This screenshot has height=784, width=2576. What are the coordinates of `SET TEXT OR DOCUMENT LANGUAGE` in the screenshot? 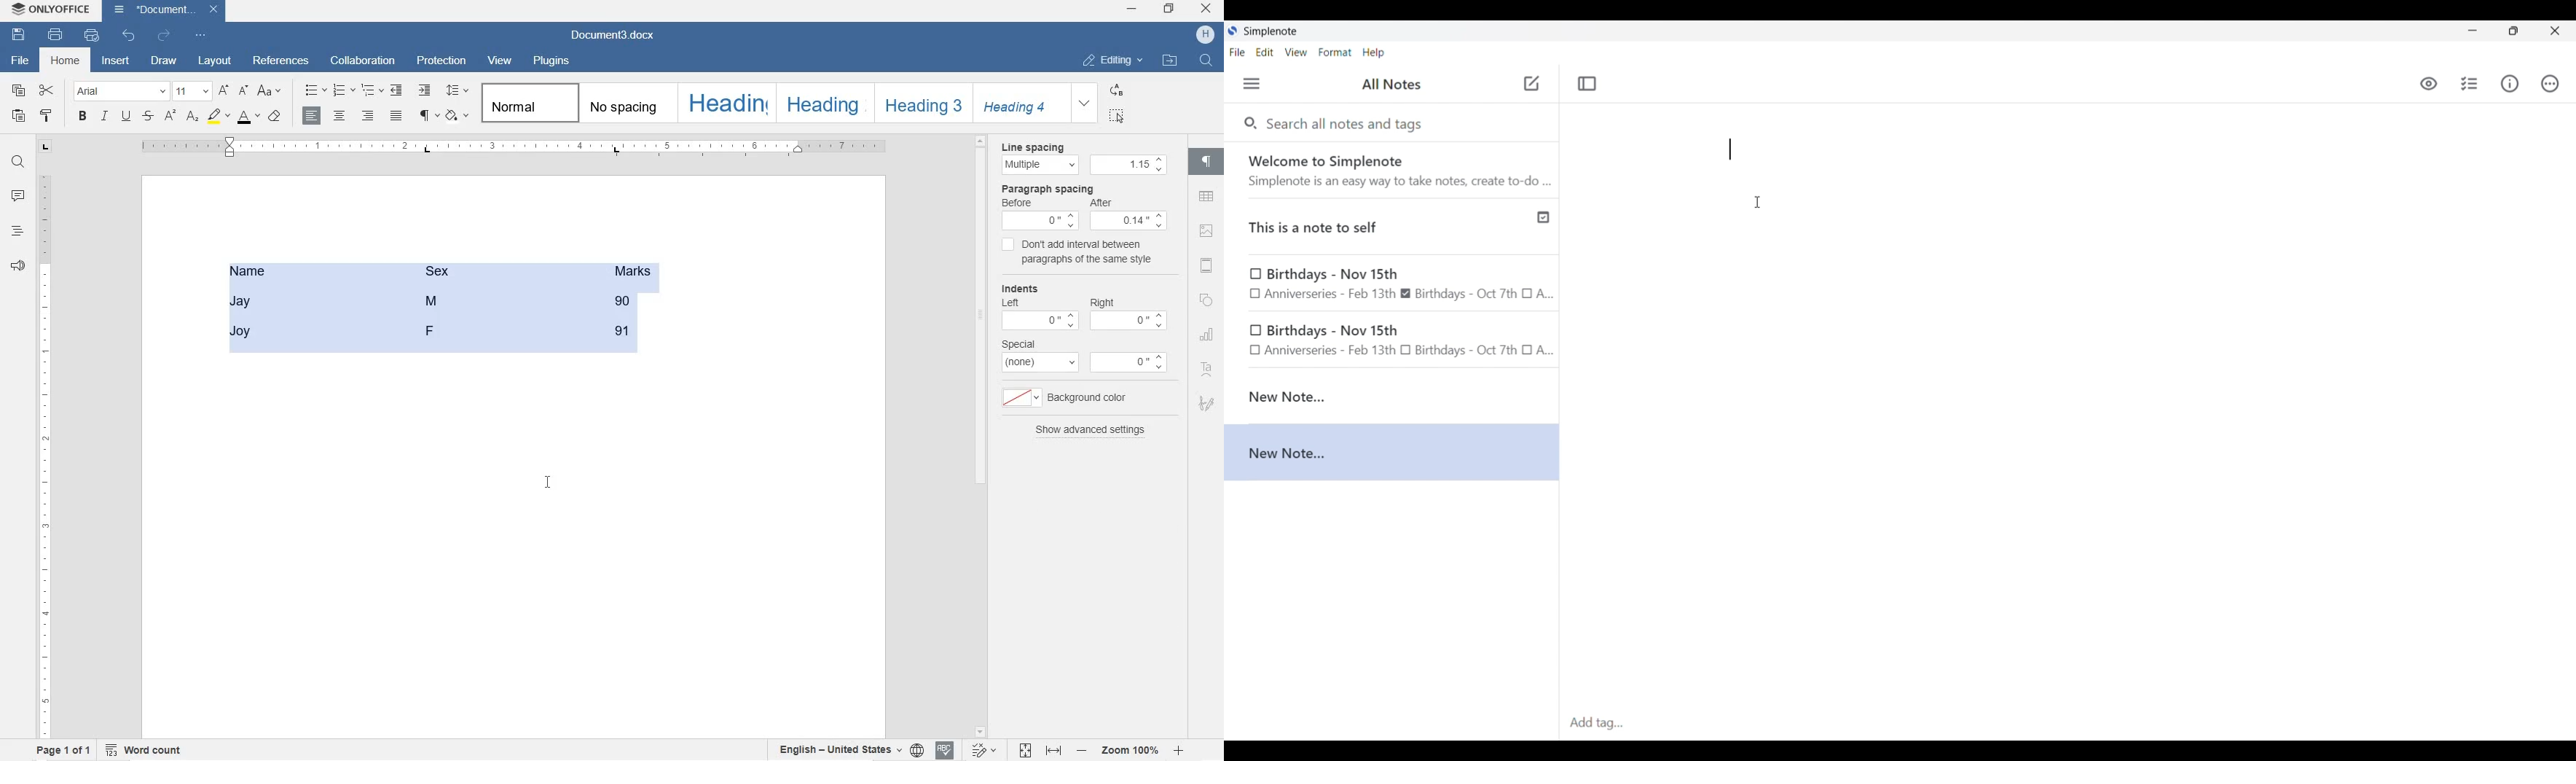 It's located at (849, 750).